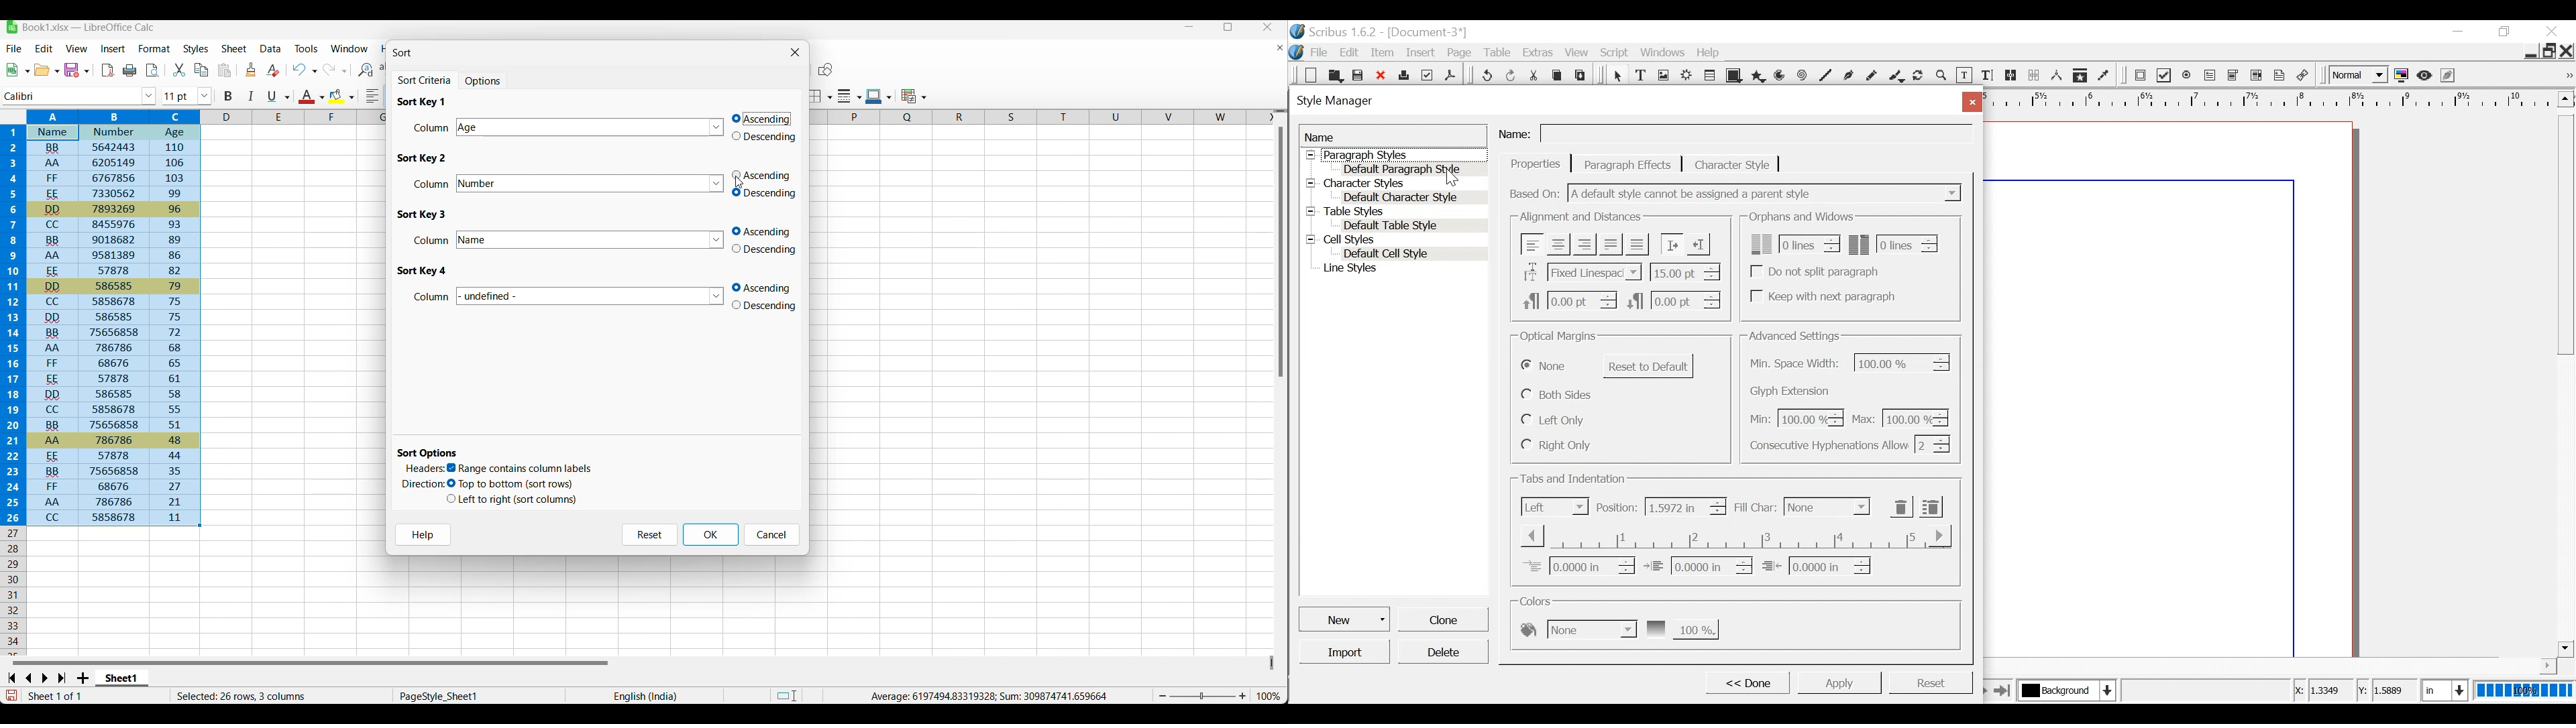  What do you see at coordinates (1427, 74) in the screenshot?
I see `Prefilight Verifier` at bounding box center [1427, 74].